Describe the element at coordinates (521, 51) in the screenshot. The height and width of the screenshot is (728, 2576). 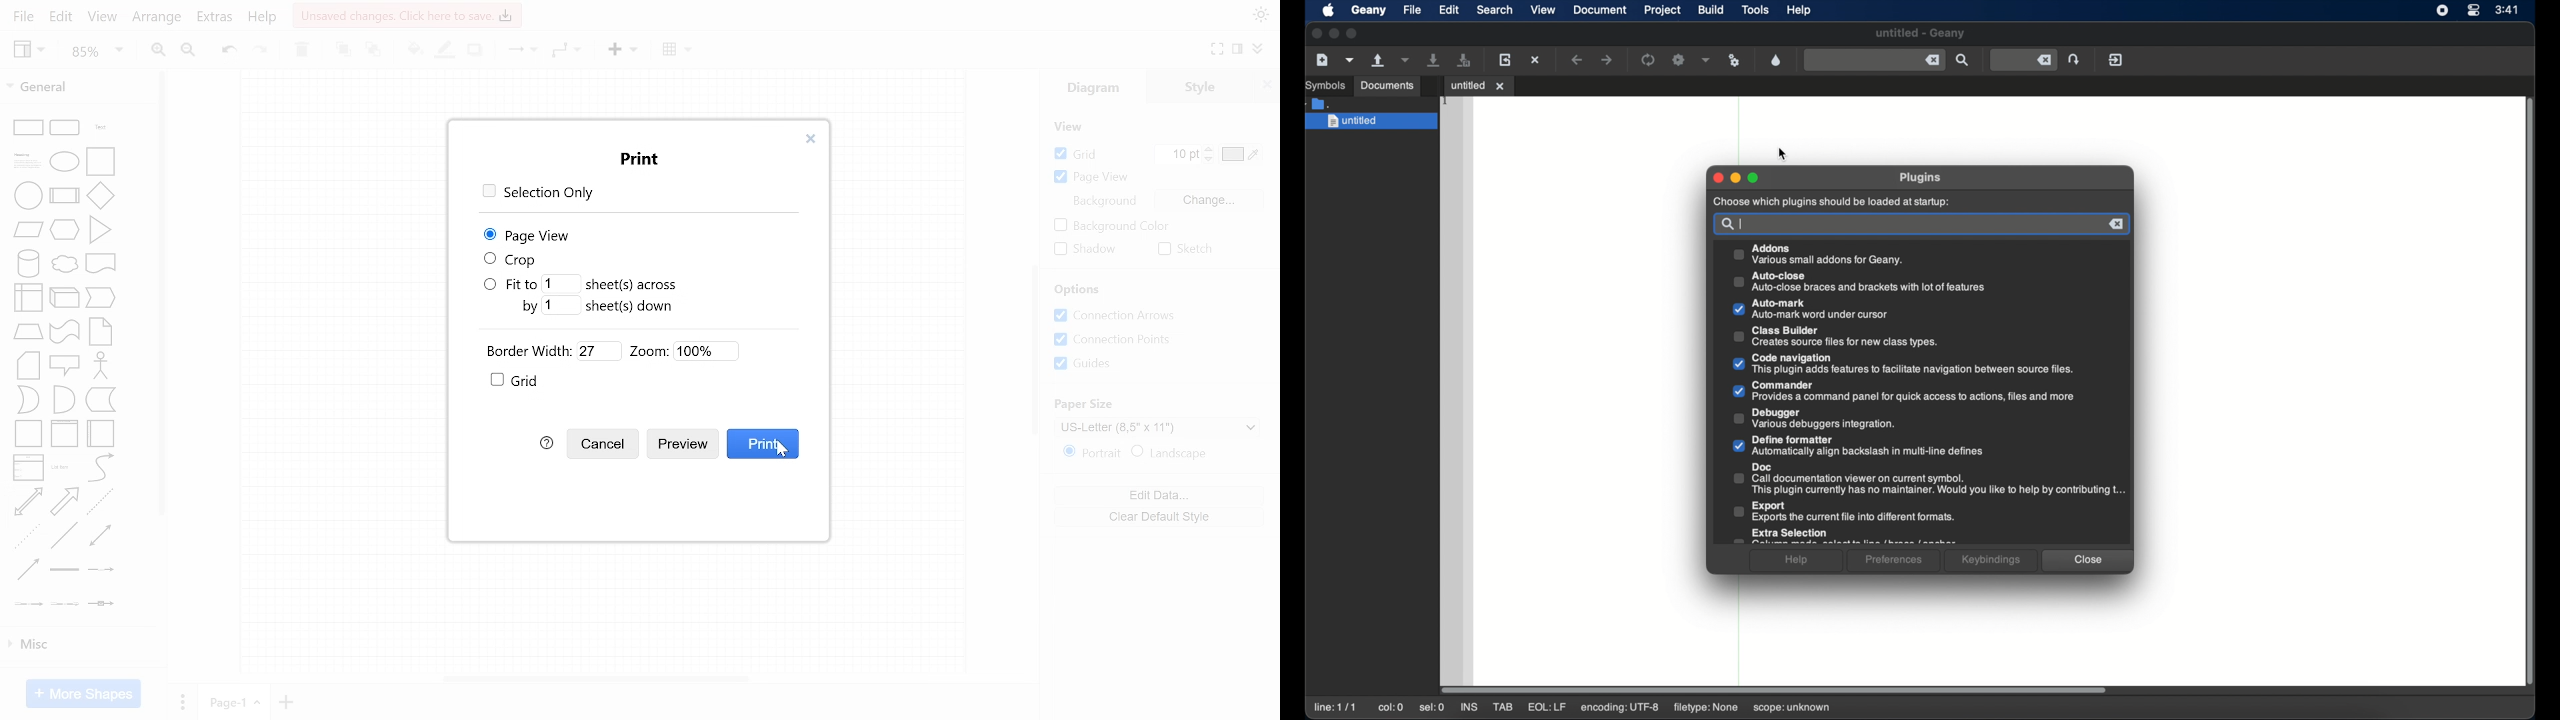
I see `Line` at that location.